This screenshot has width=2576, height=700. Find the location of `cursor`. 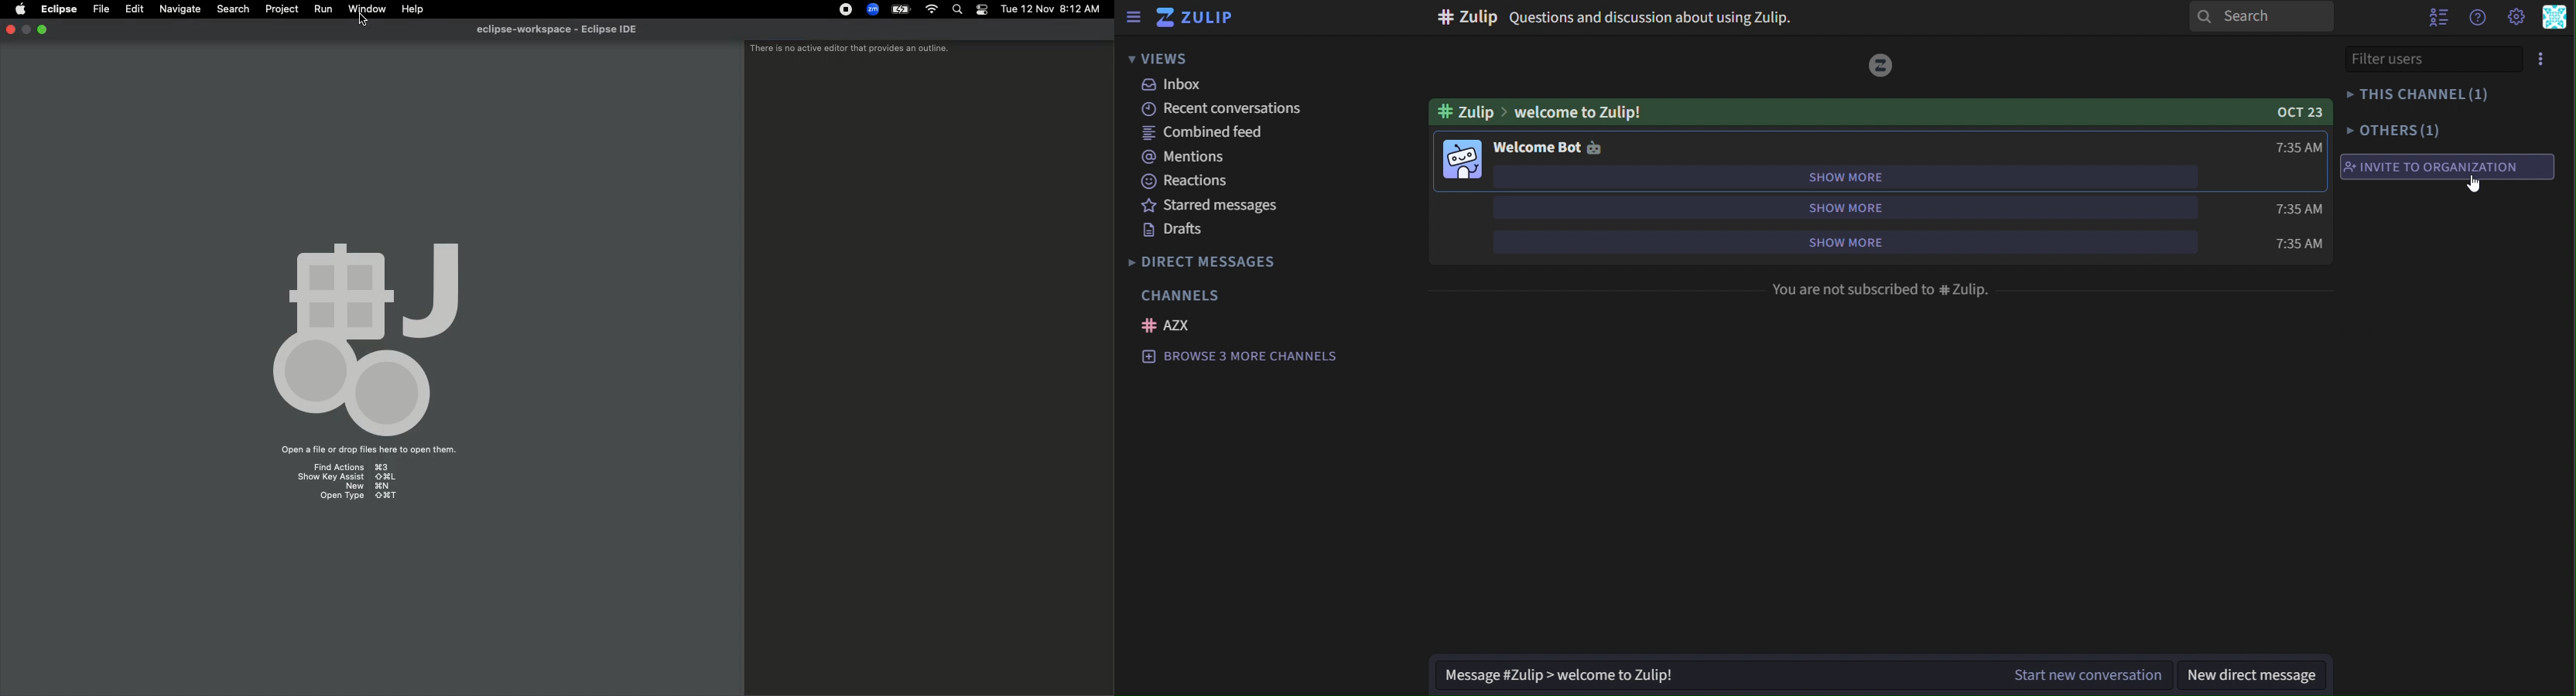

cursor is located at coordinates (363, 19).